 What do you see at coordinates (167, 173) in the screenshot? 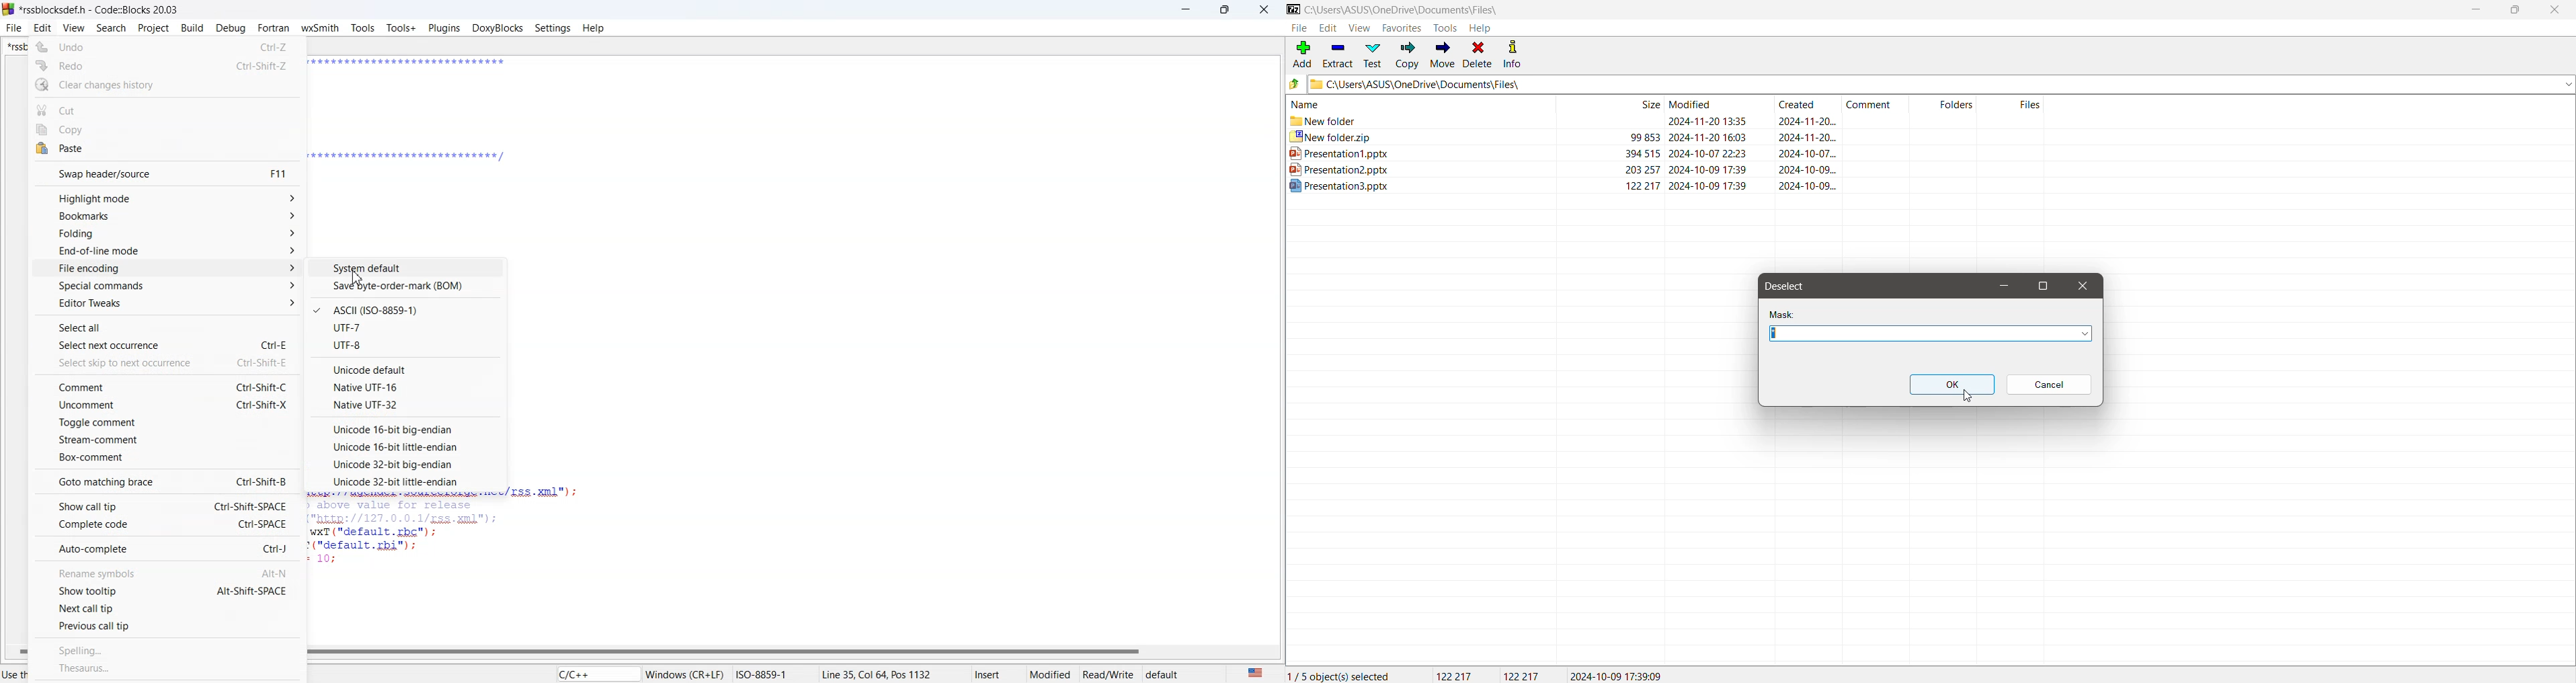
I see `Swap header` at bounding box center [167, 173].